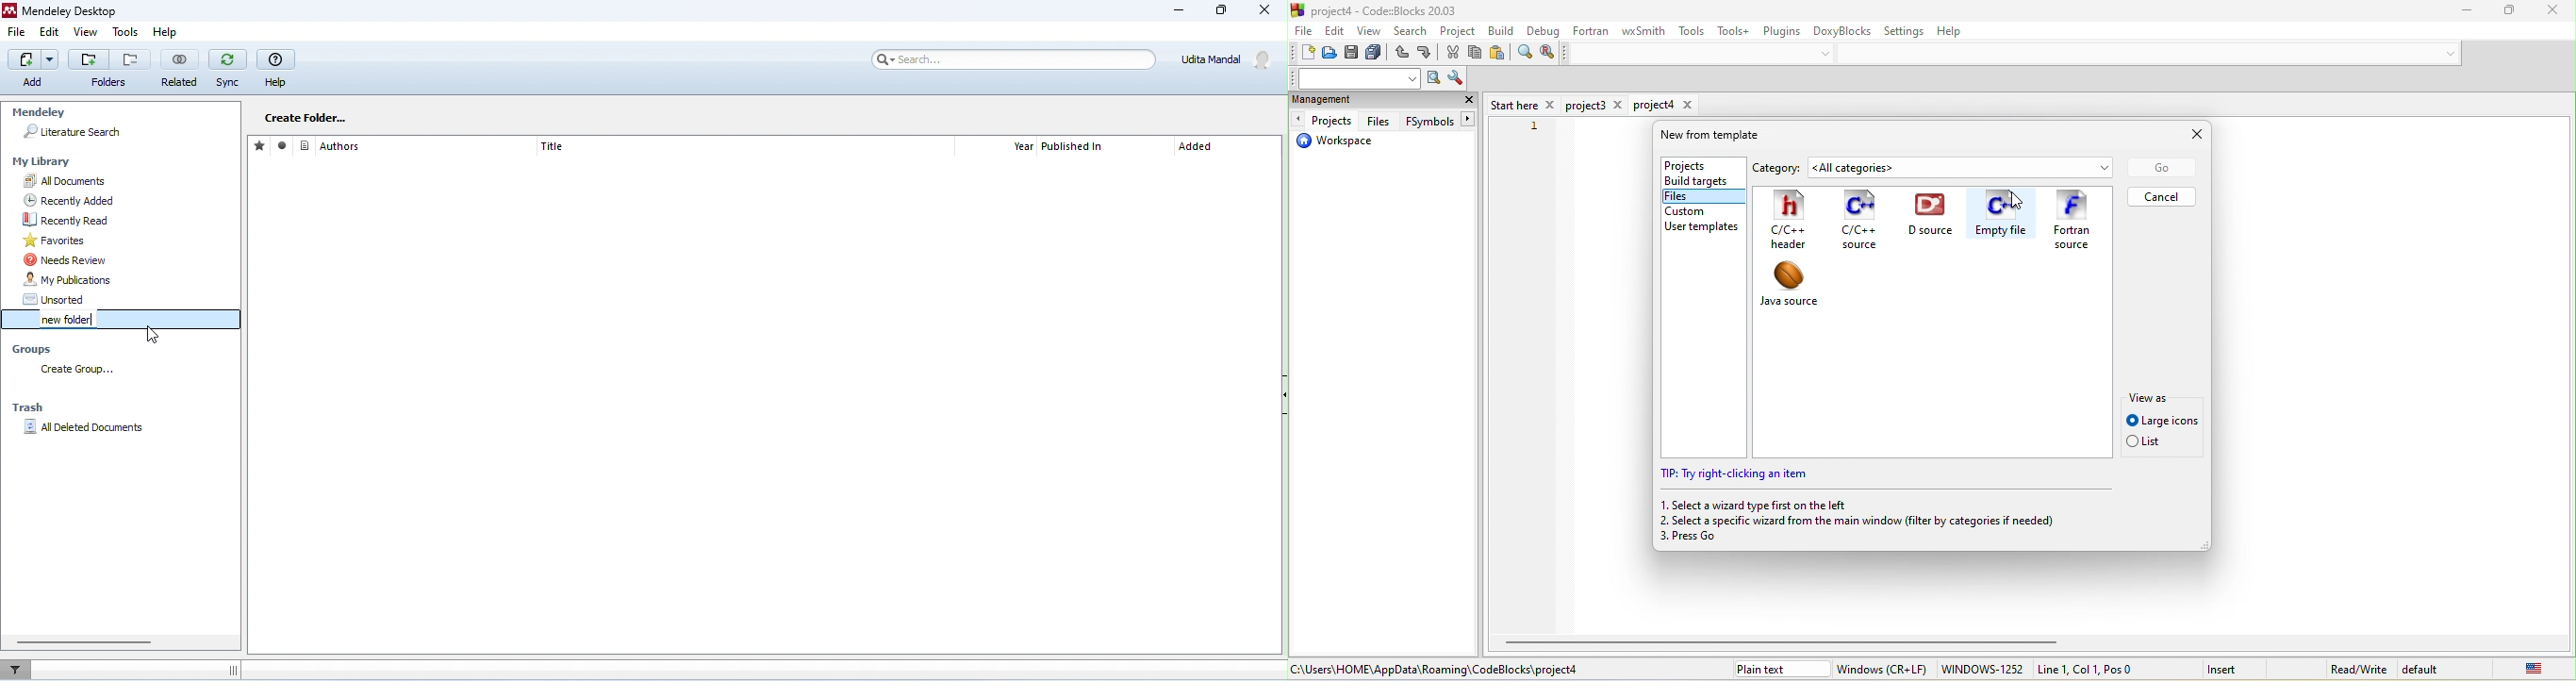 Image resolution: width=2576 pixels, height=700 pixels. Describe the element at coordinates (73, 132) in the screenshot. I see `literature search` at that location.